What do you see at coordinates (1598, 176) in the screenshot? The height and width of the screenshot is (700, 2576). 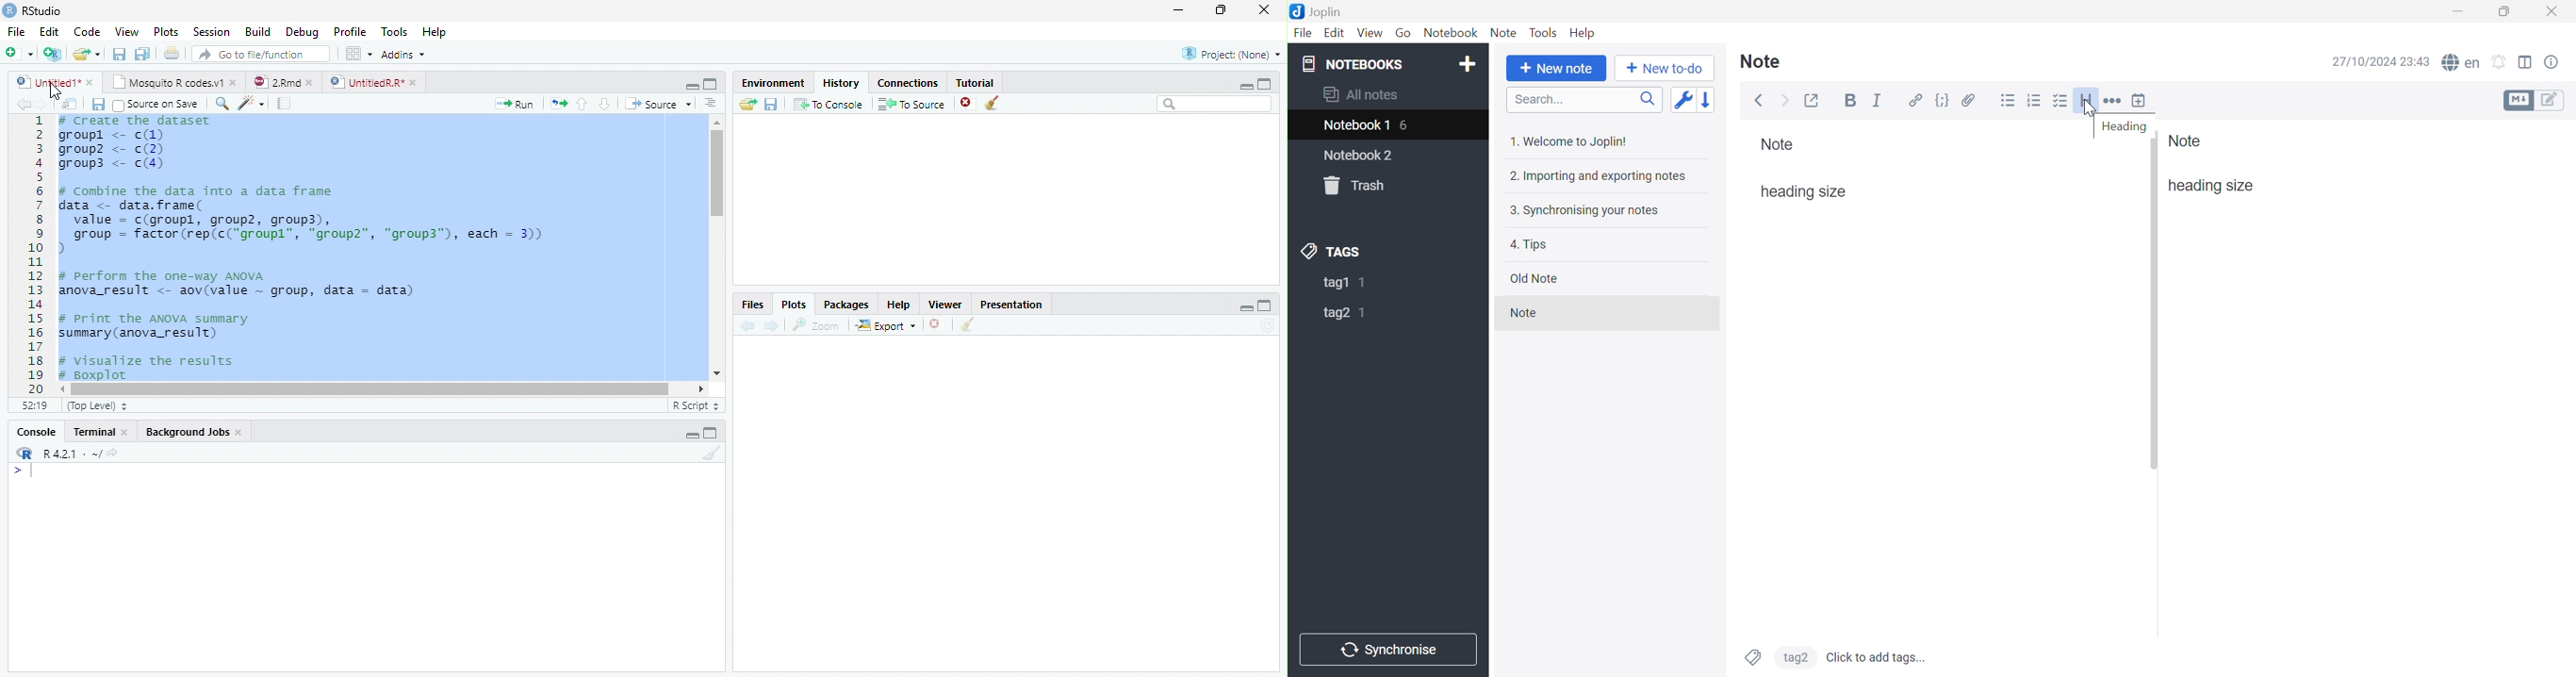 I see `2. Importing and exporting notes` at bounding box center [1598, 176].